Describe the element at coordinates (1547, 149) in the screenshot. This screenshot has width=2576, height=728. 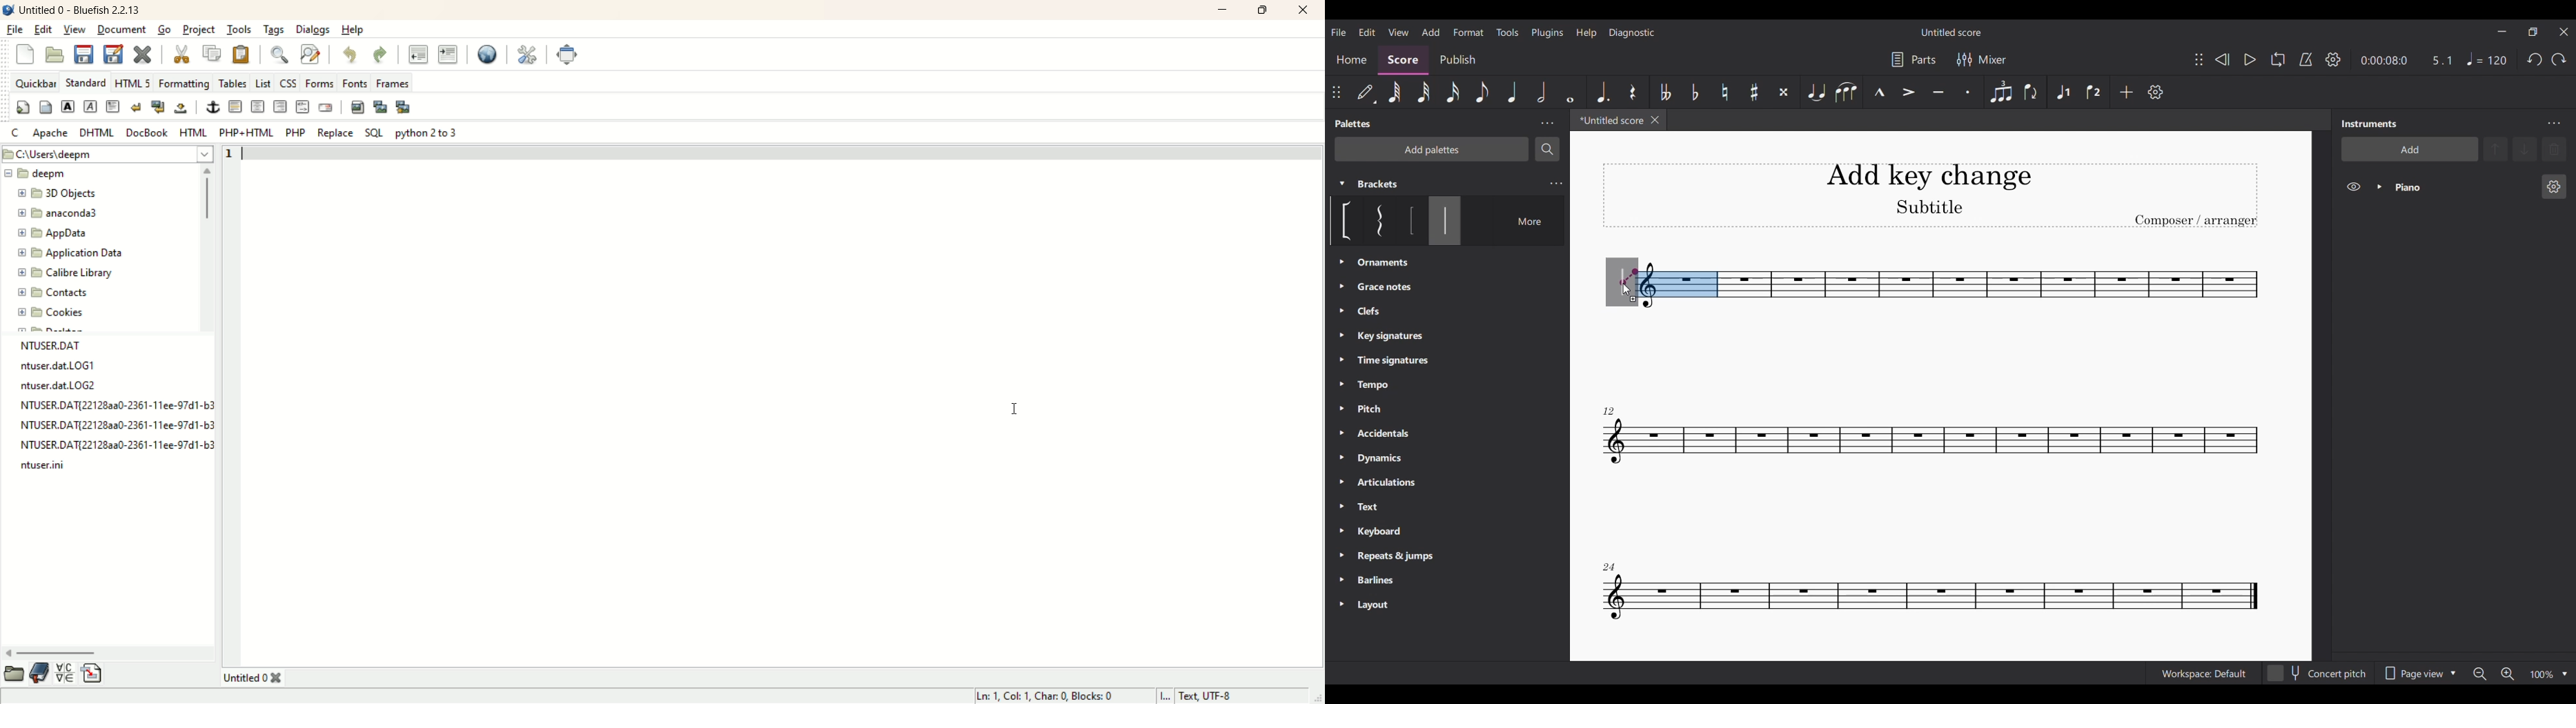
I see `Search` at that location.